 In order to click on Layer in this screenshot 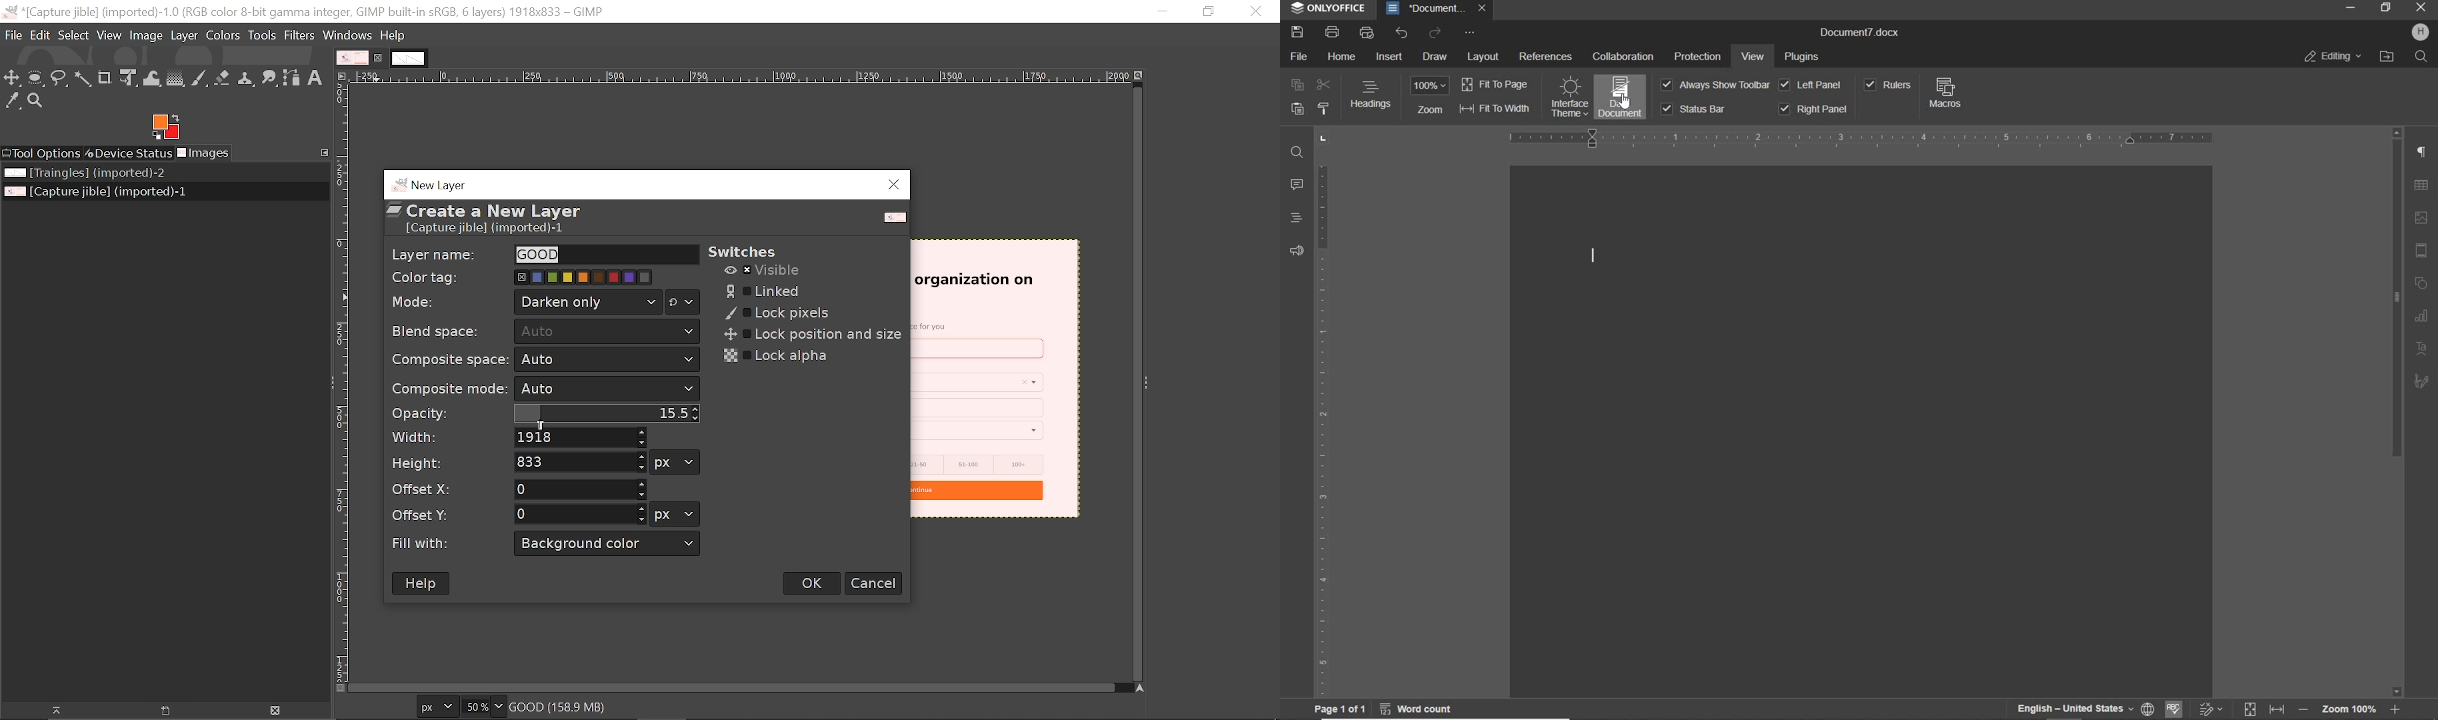, I will do `click(185, 35)`.